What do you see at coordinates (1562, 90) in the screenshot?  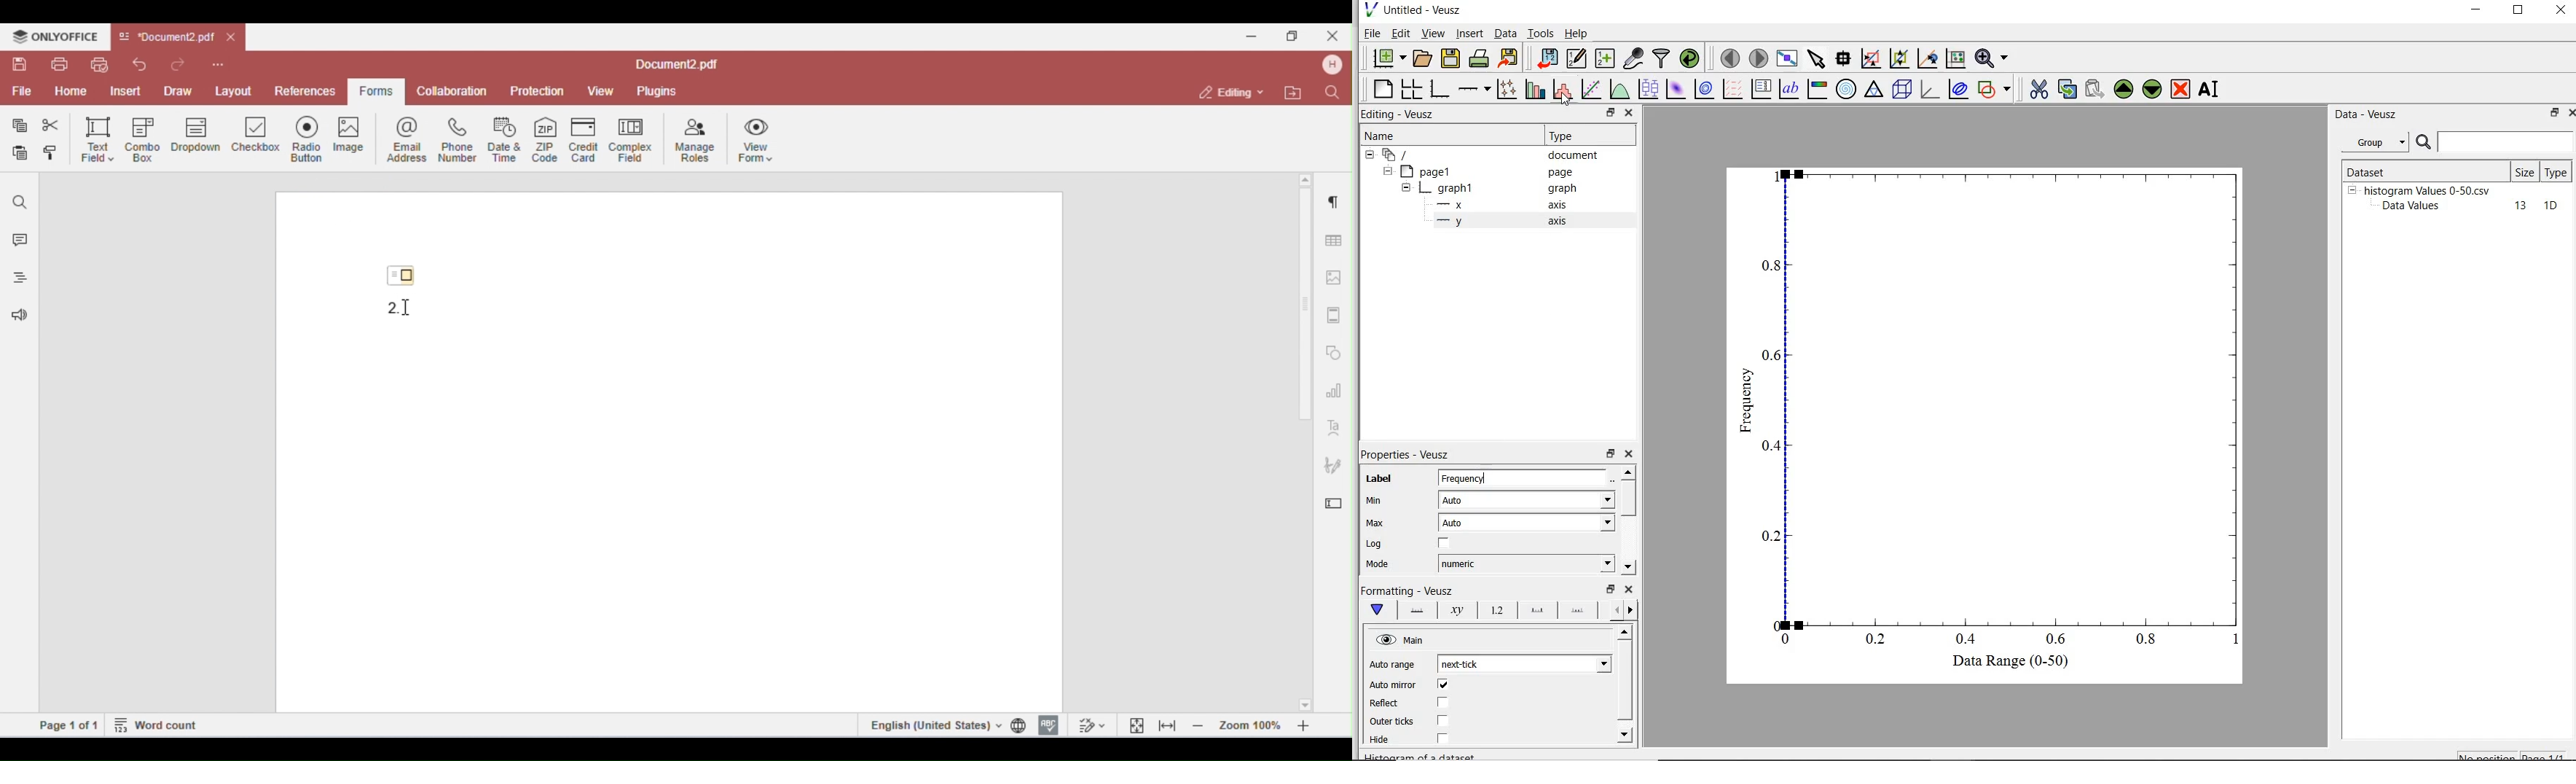 I see `histogram of a dataset` at bounding box center [1562, 90].